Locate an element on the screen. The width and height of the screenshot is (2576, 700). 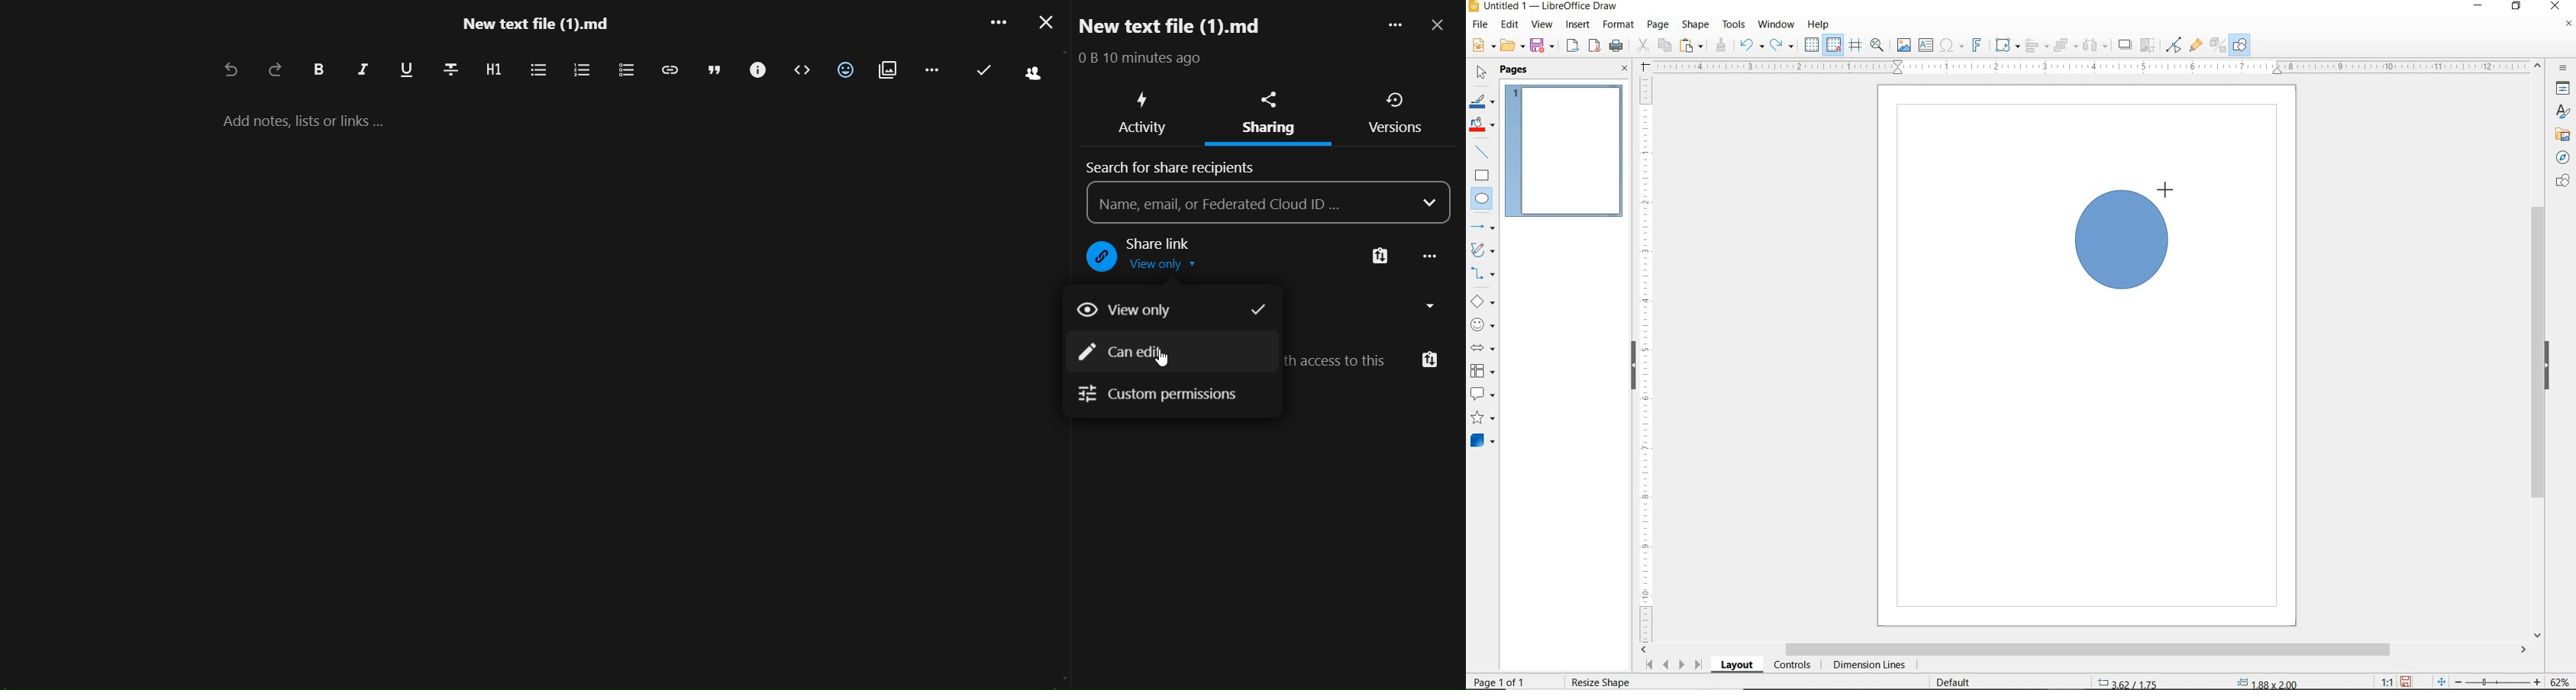
CLOSE is located at coordinates (1625, 69).